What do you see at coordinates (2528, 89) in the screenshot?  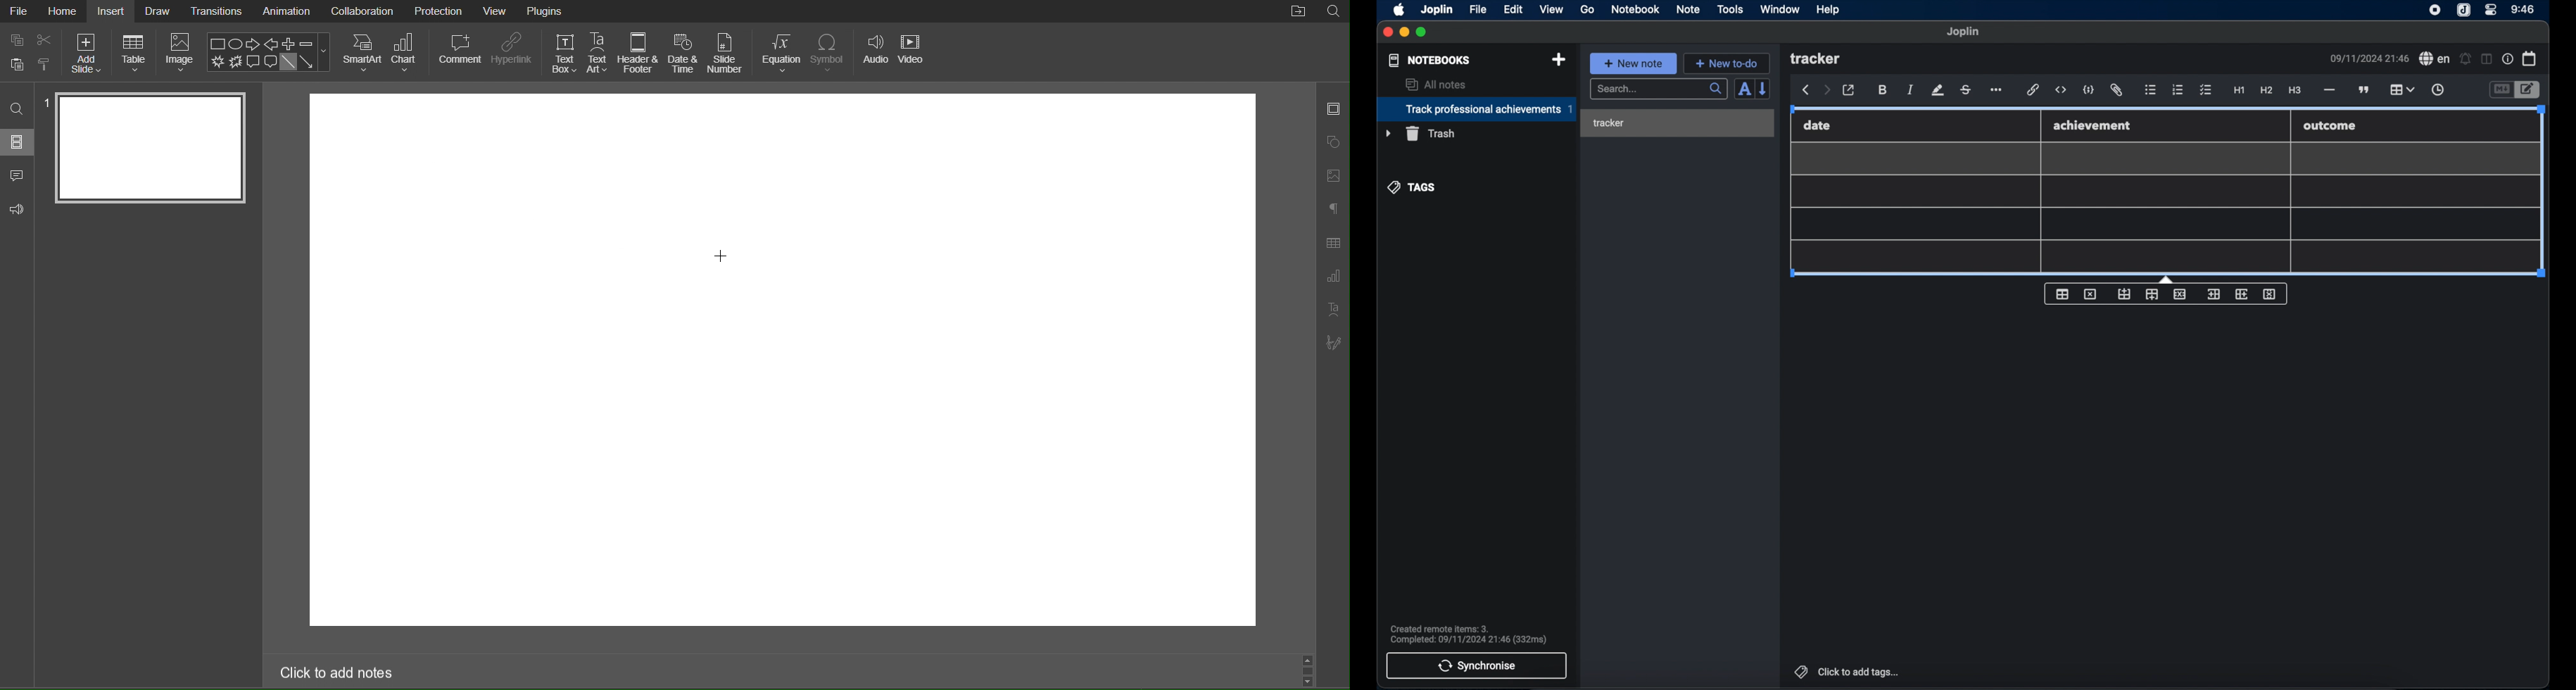 I see `toggle editor` at bounding box center [2528, 89].